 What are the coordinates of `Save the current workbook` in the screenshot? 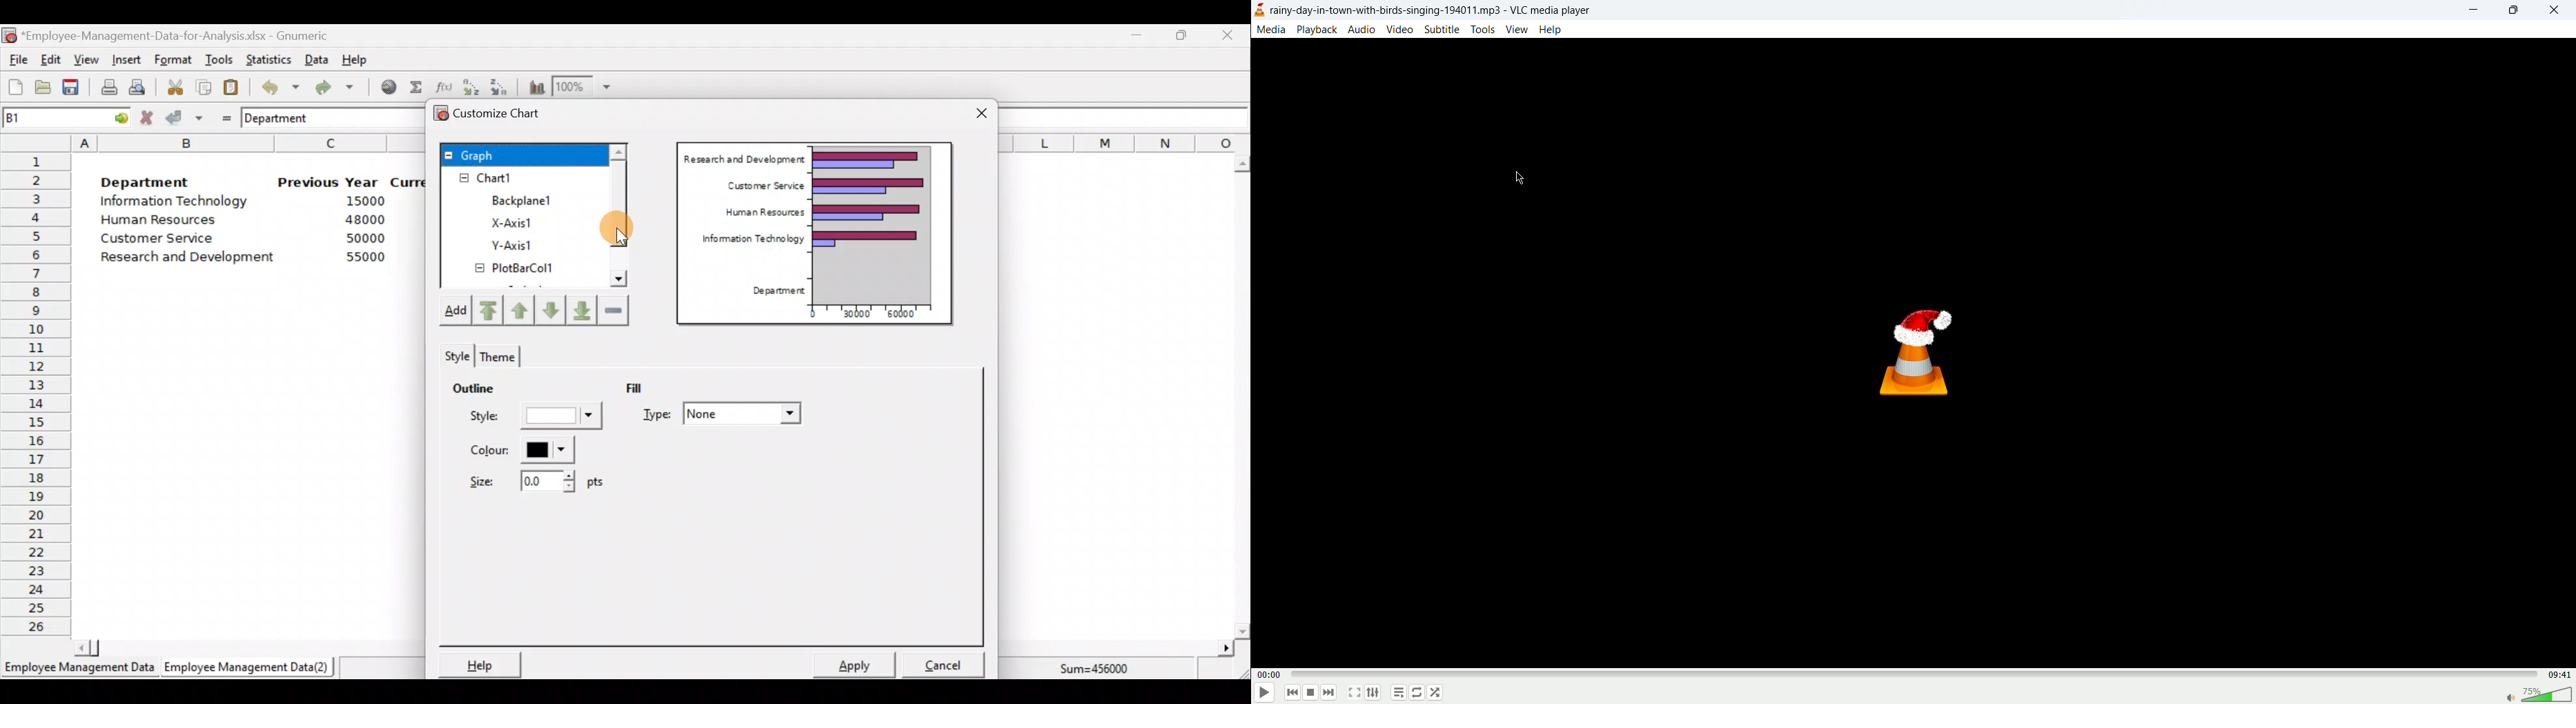 It's located at (75, 89).